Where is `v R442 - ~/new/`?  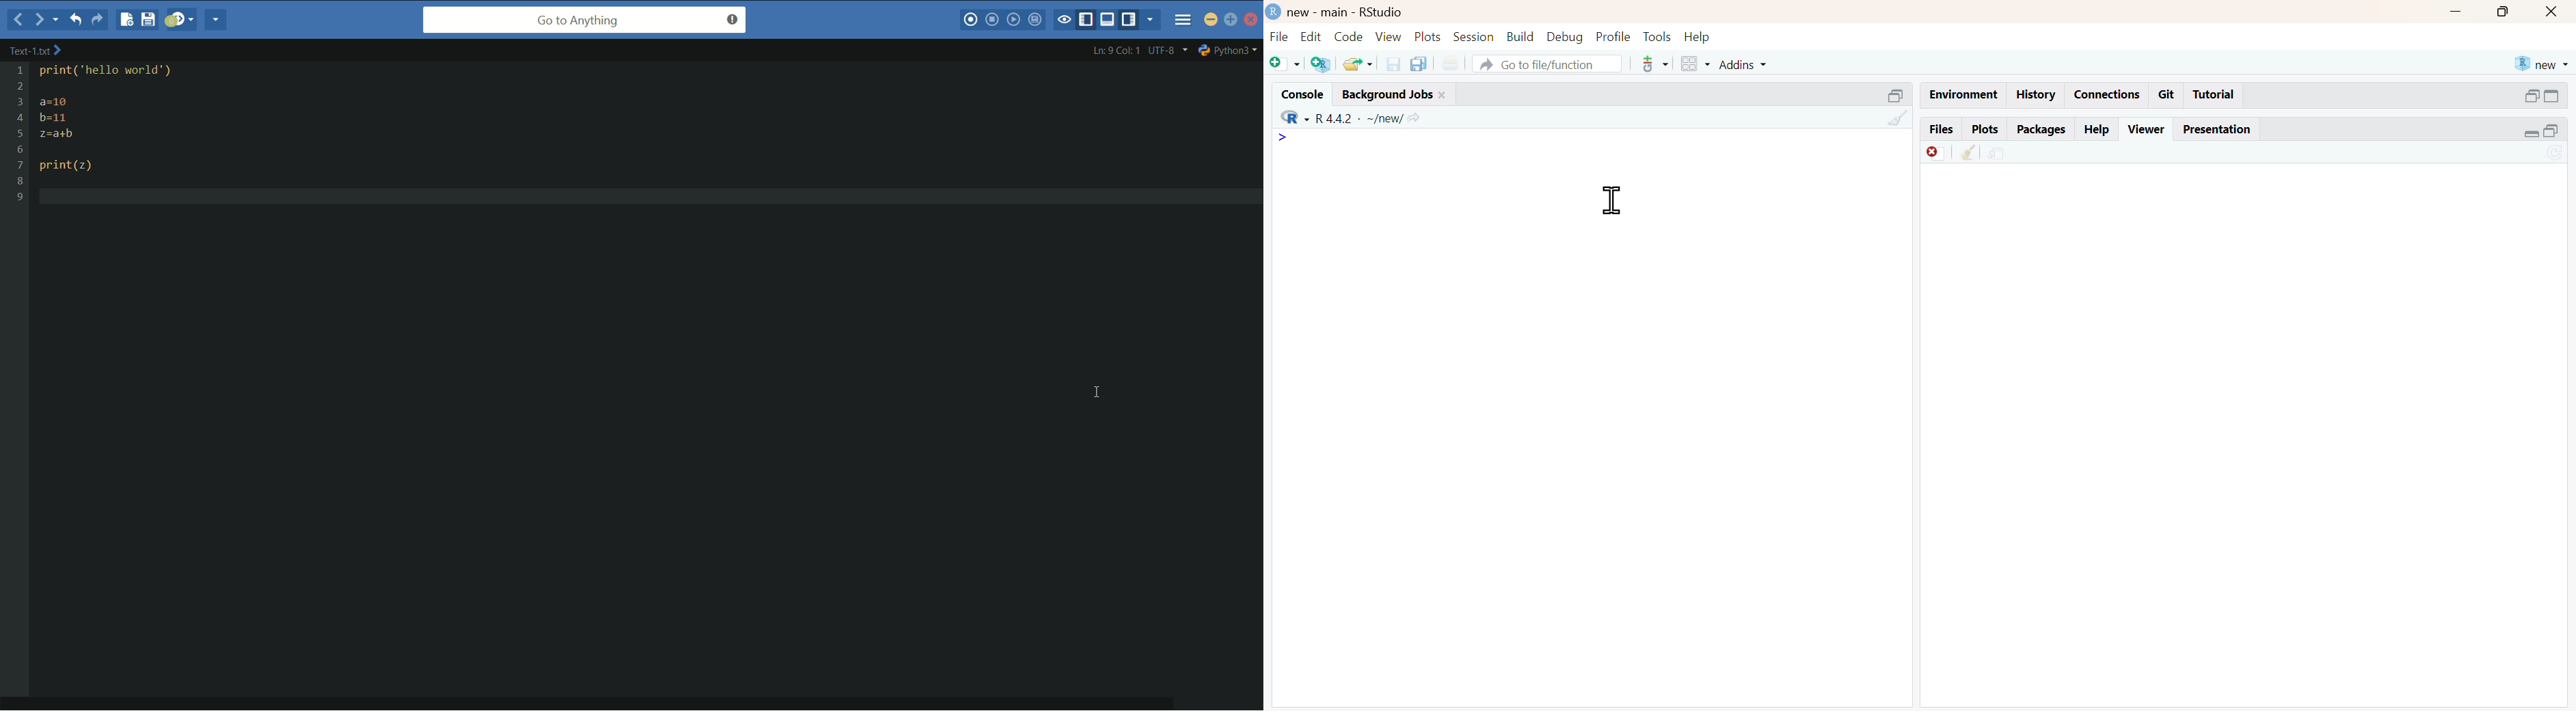 v R442 - ~/new/ is located at coordinates (1376, 117).